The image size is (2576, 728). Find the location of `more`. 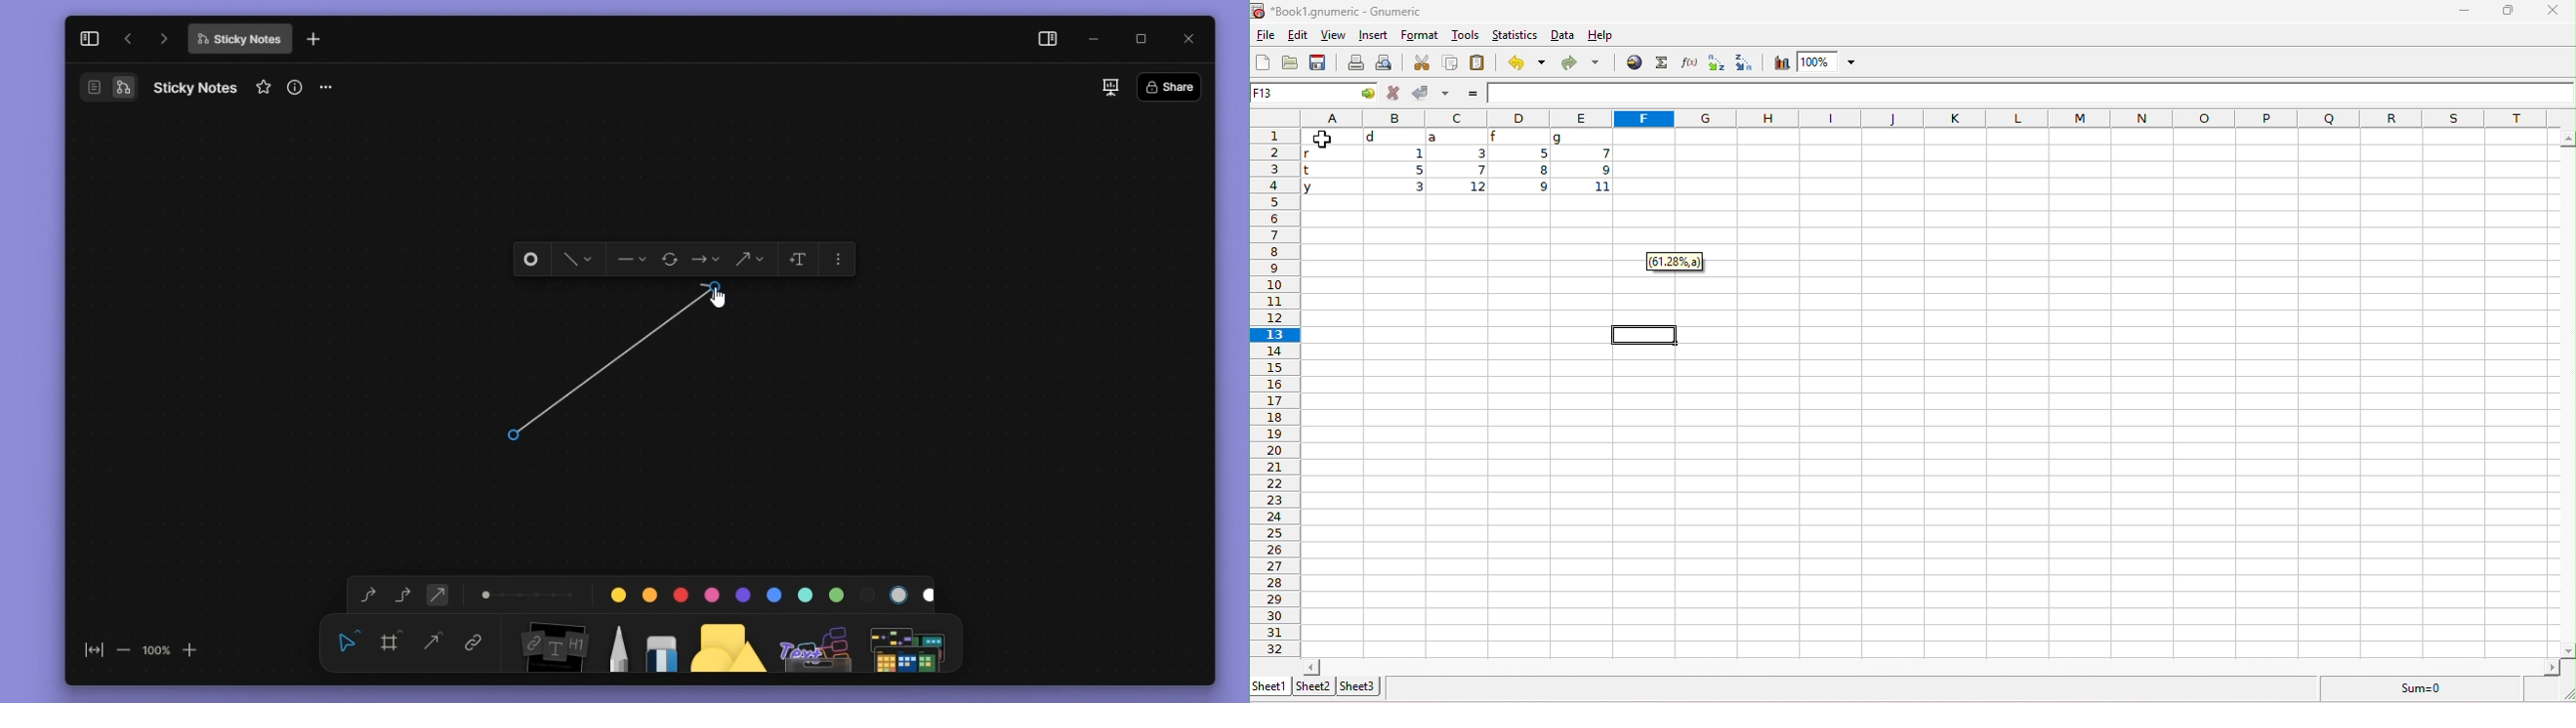

more is located at coordinates (840, 257).